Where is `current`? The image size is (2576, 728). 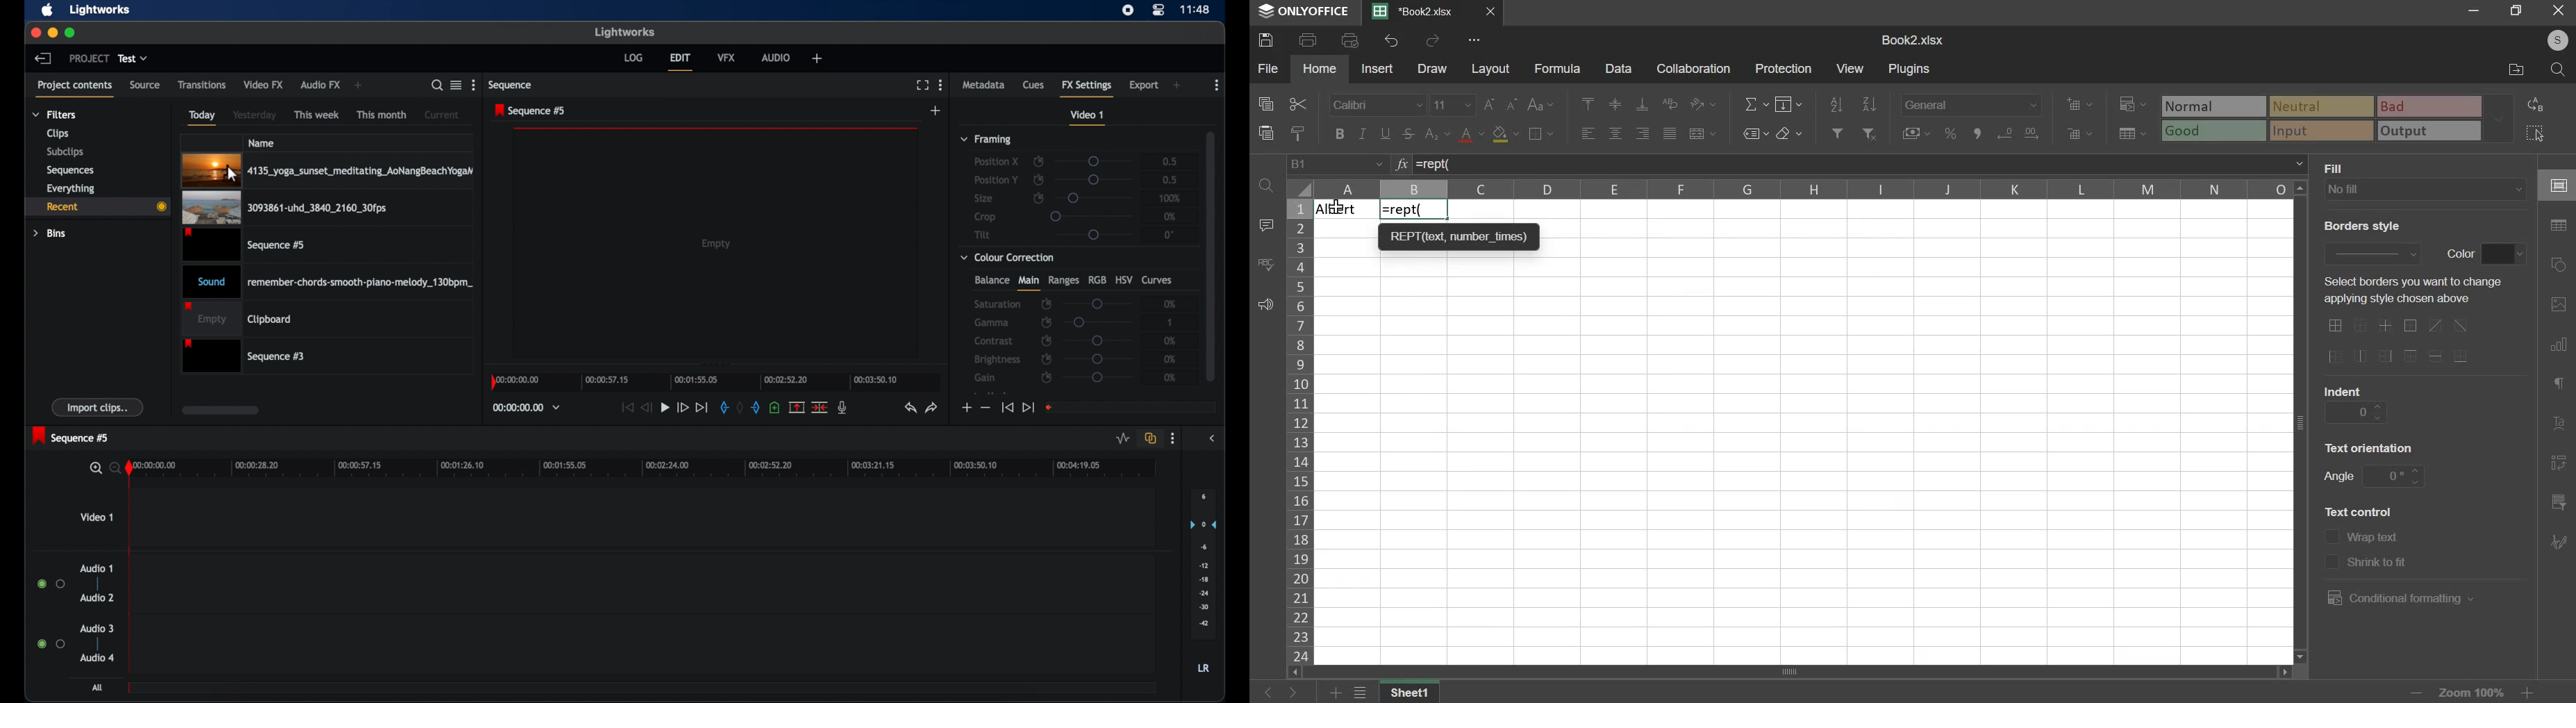 current is located at coordinates (442, 114).